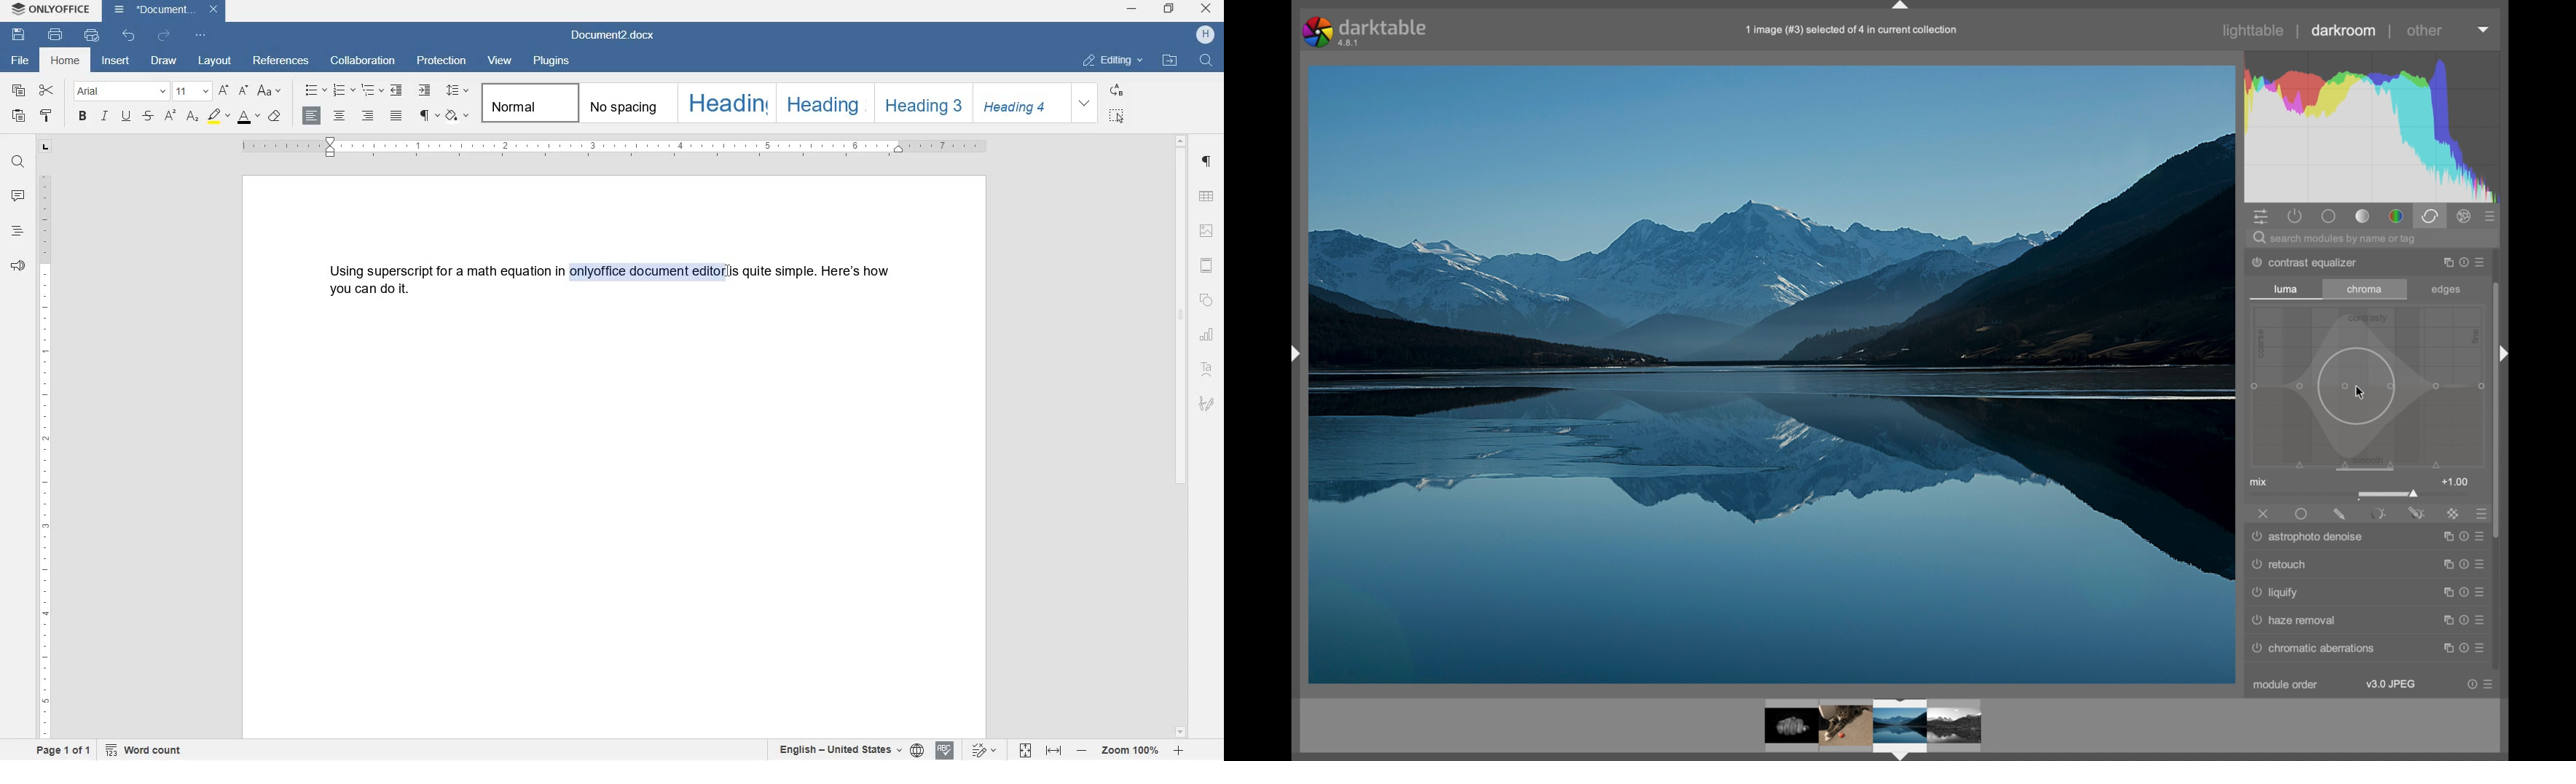 This screenshot has width=2576, height=784. Describe the element at coordinates (424, 90) in the screenshot. I see `increase indent` at that location.